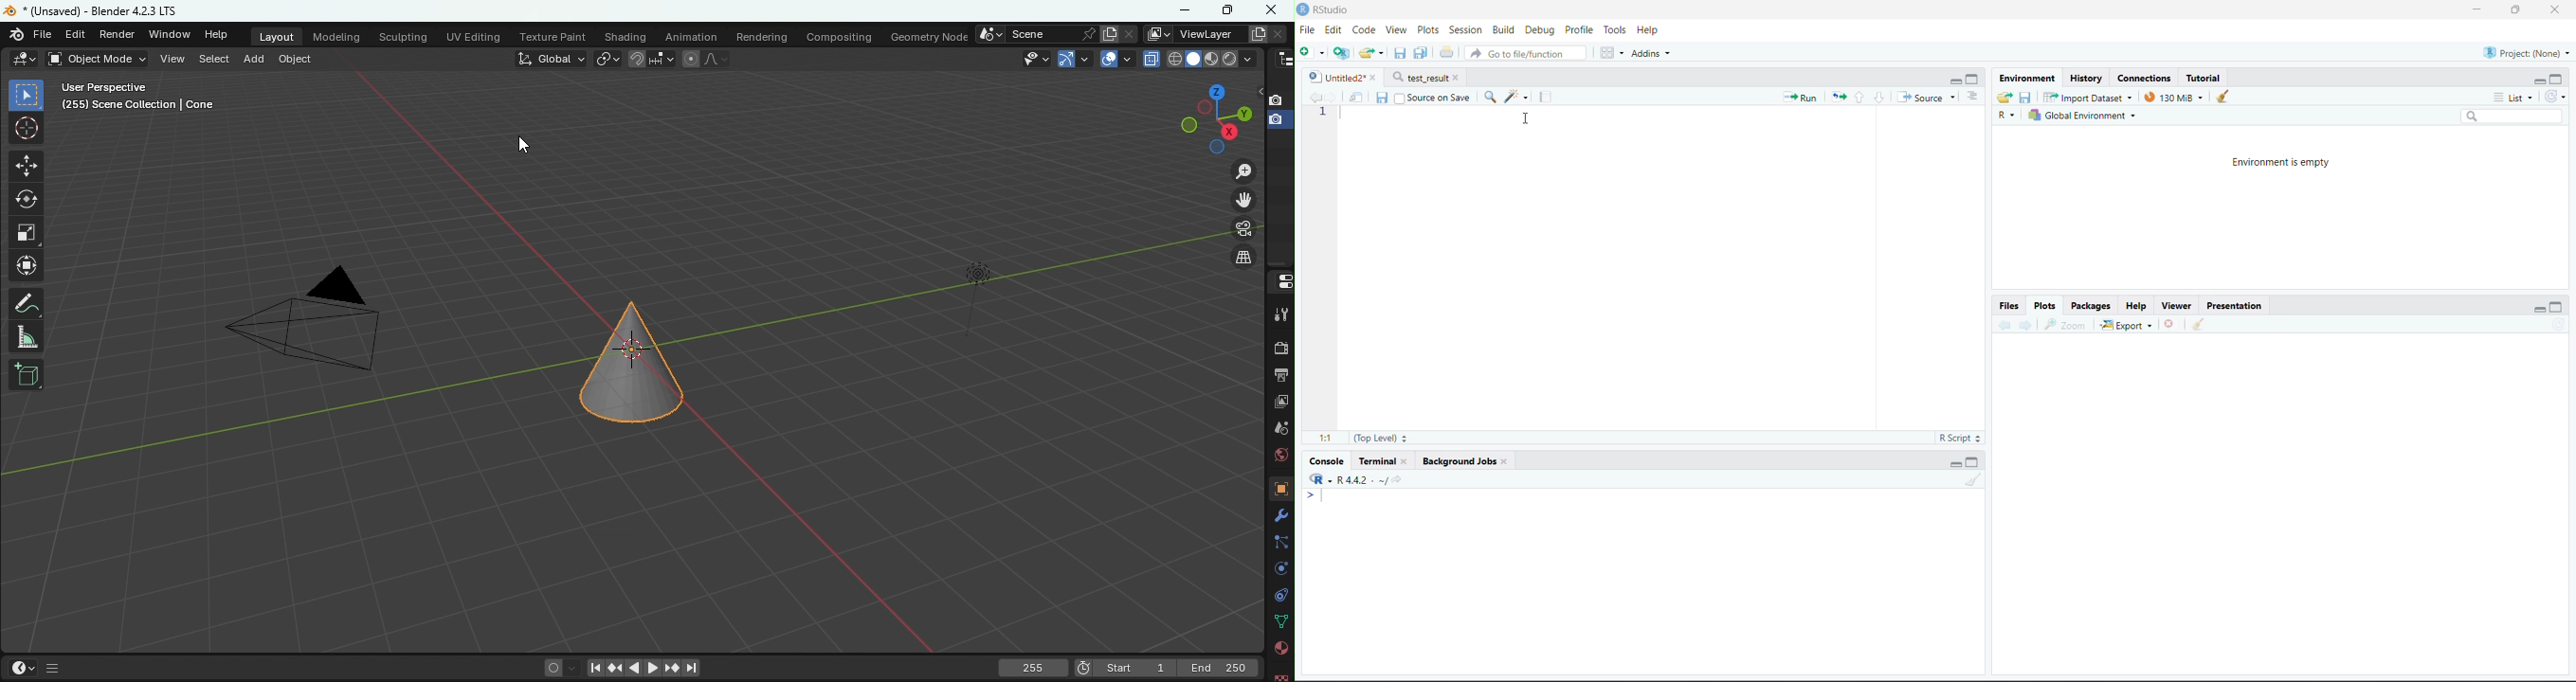 This screenshot has height=700, width=2576. I want to click on Go to previous section/chunk (Ctrl + PgUp), so click(1862, 99).